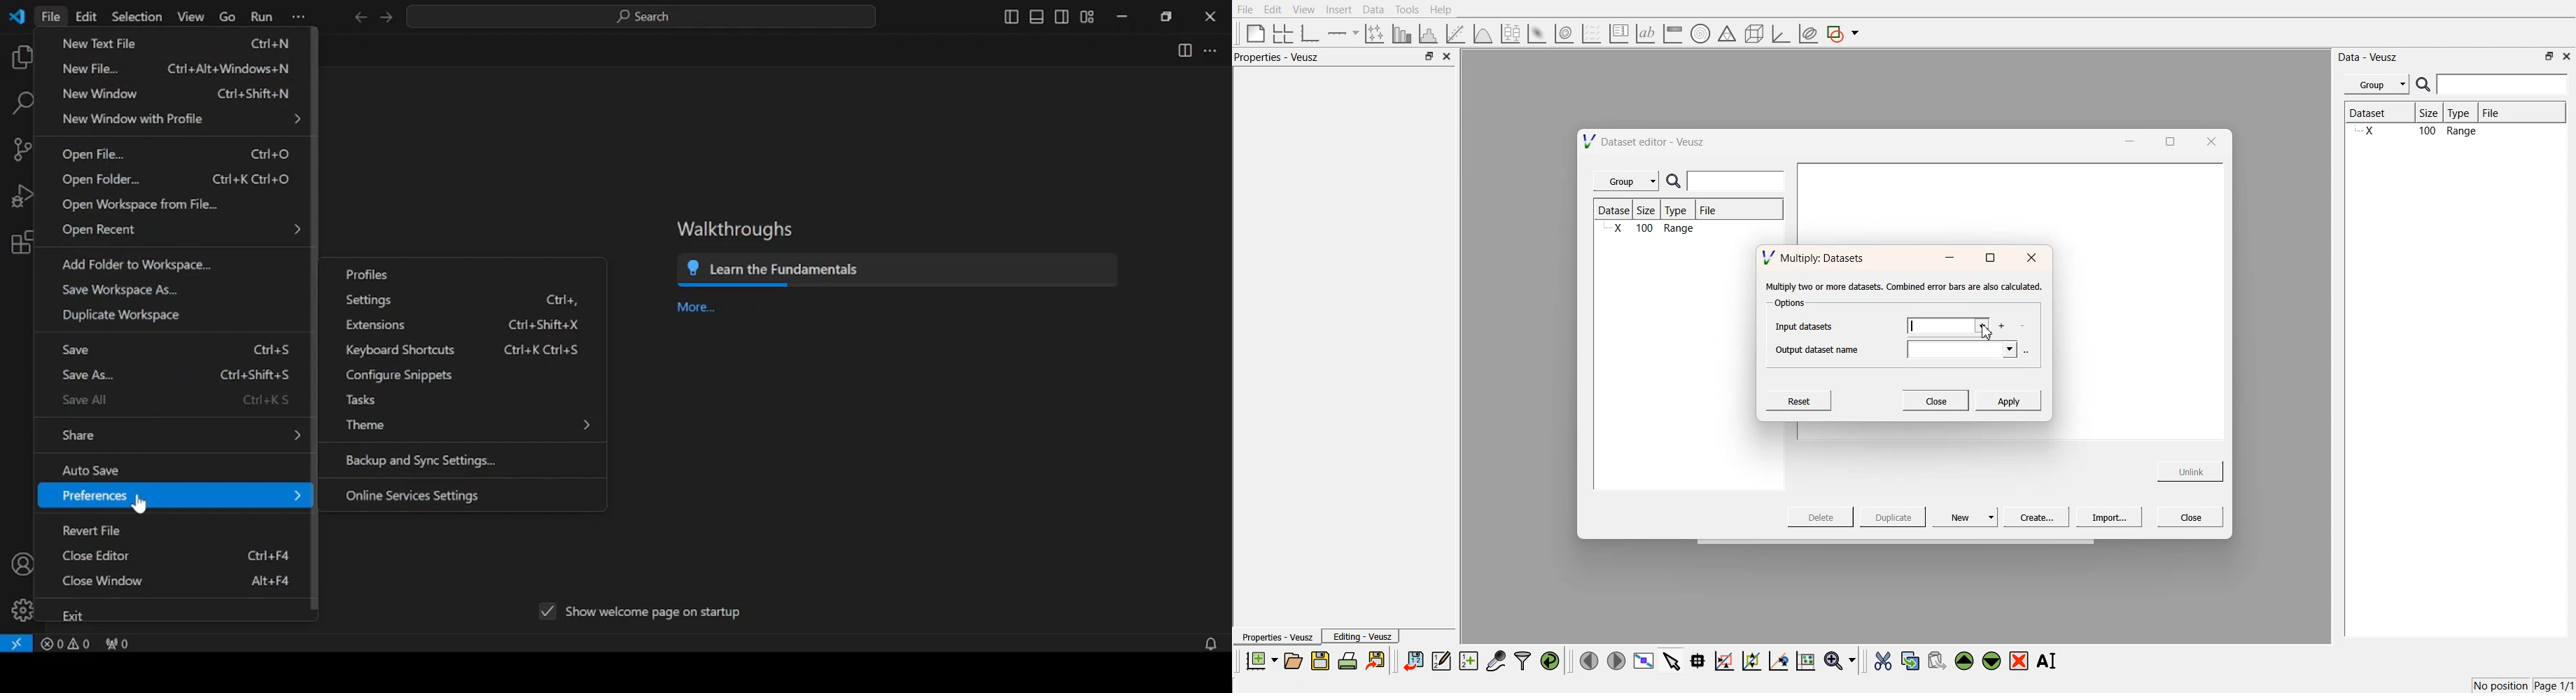  Describe the element at coordinates (1672, 660) in the screenshot. I see `select items` at that location.